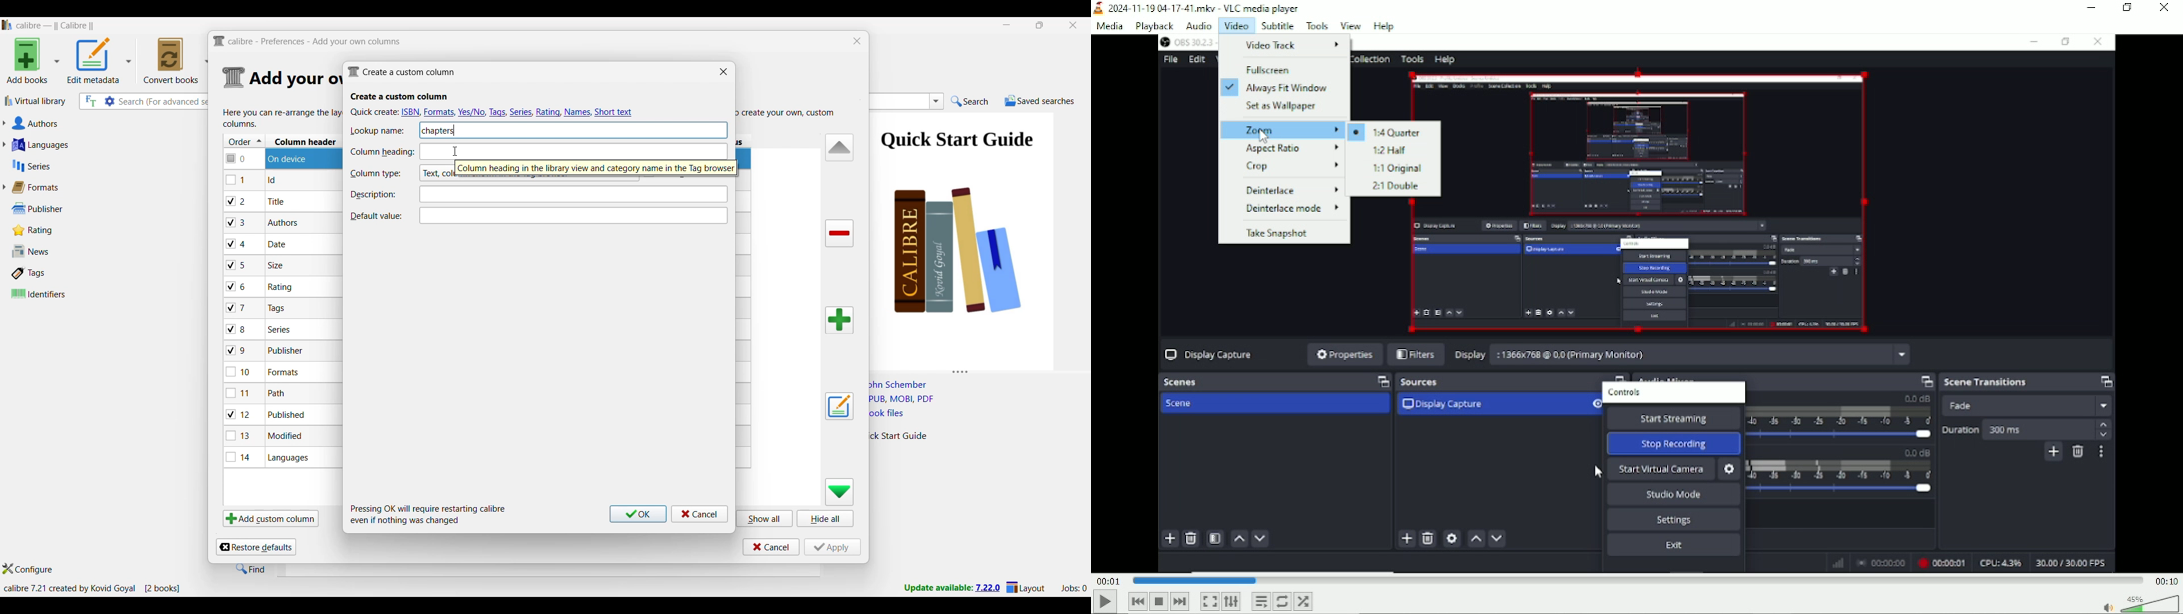 This screenshot has height=616, width=2184. I want to click on Column type options, so click(435, 173).